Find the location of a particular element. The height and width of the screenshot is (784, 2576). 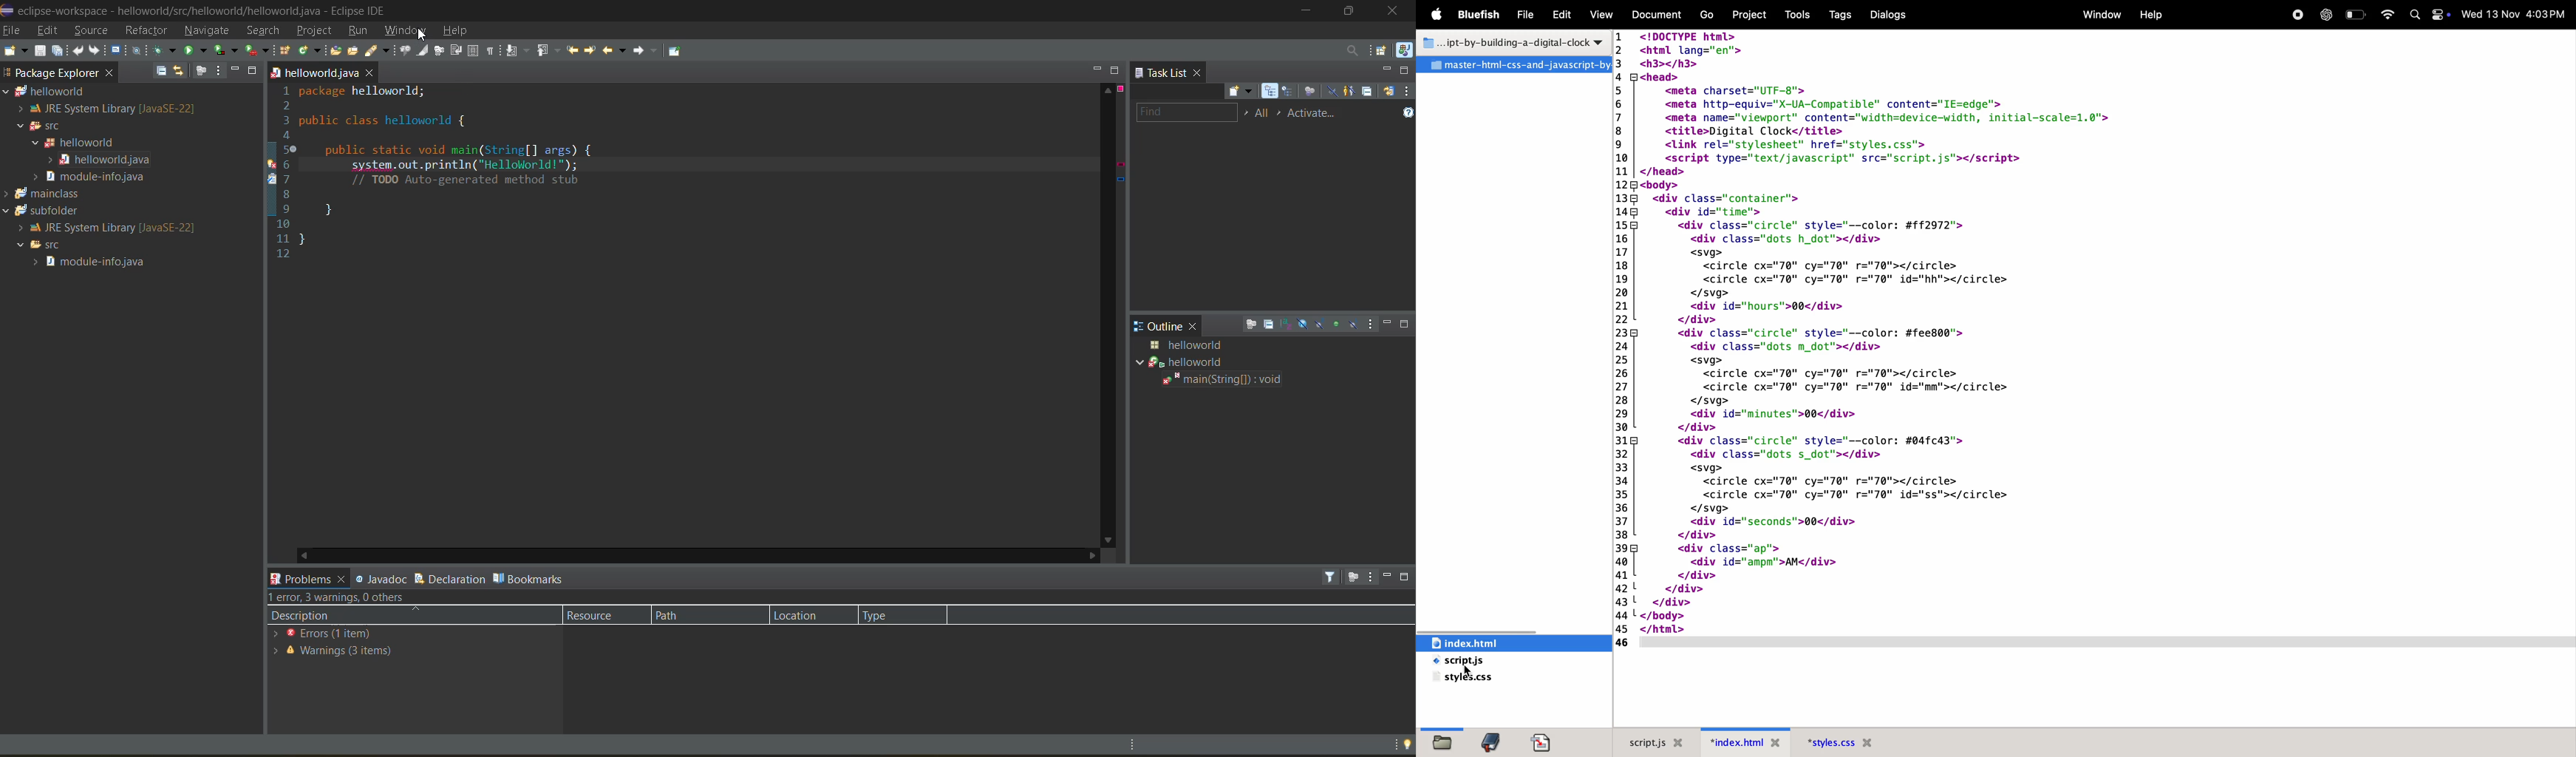

subfolder is located at coordinates (72, 210).